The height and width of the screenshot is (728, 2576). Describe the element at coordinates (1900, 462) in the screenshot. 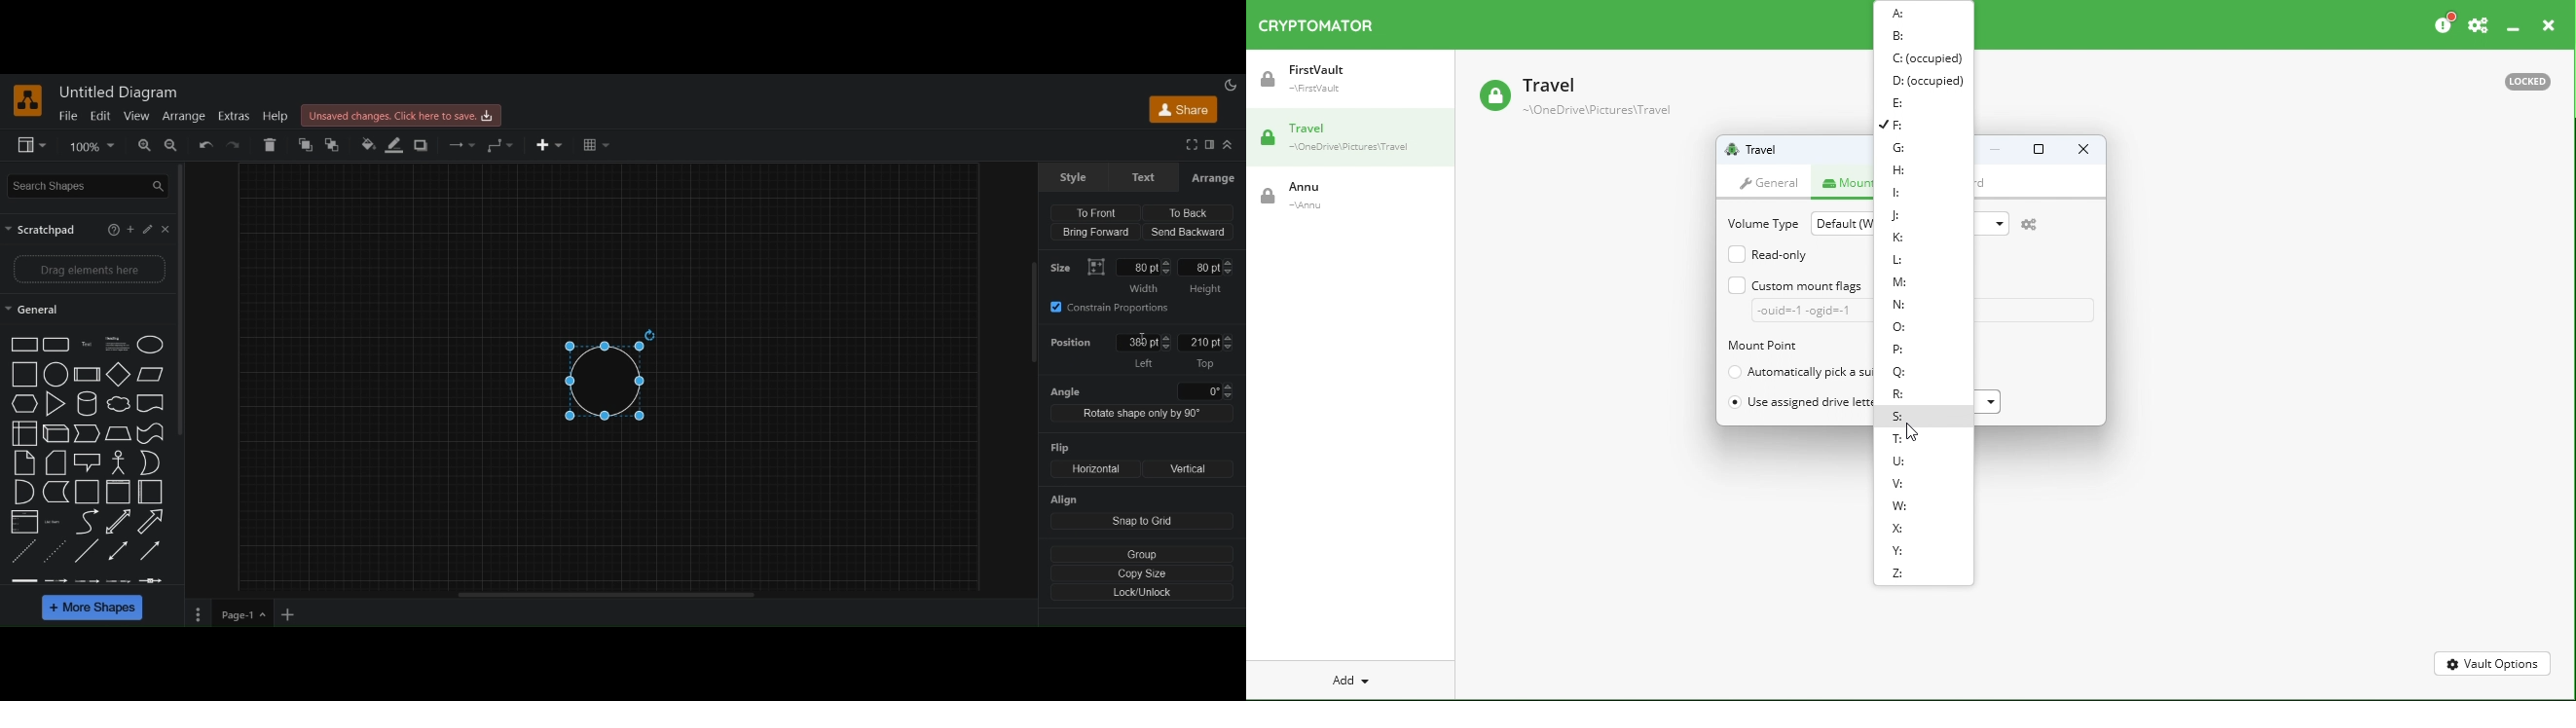

I see `U:` at that location.